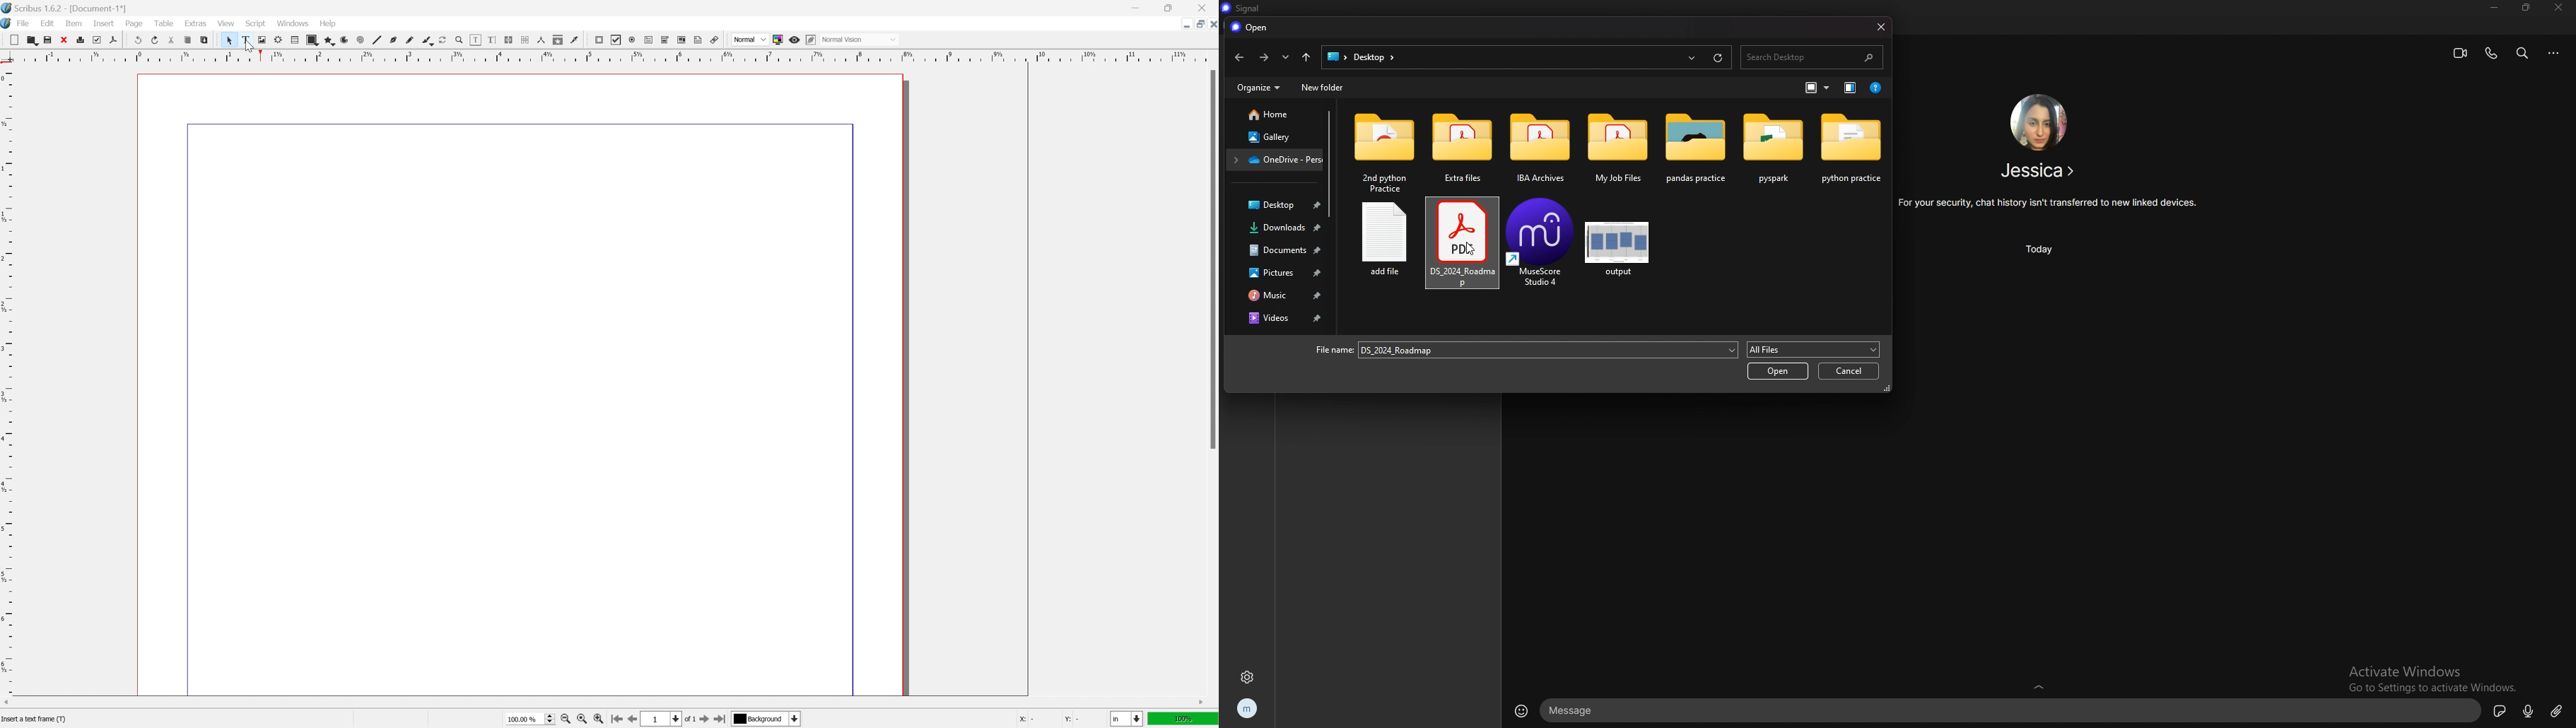 This screenshot has height=728, width=2576. Describe the element at coordinates (34, 41) in the screenshot. I see `open` at that location.